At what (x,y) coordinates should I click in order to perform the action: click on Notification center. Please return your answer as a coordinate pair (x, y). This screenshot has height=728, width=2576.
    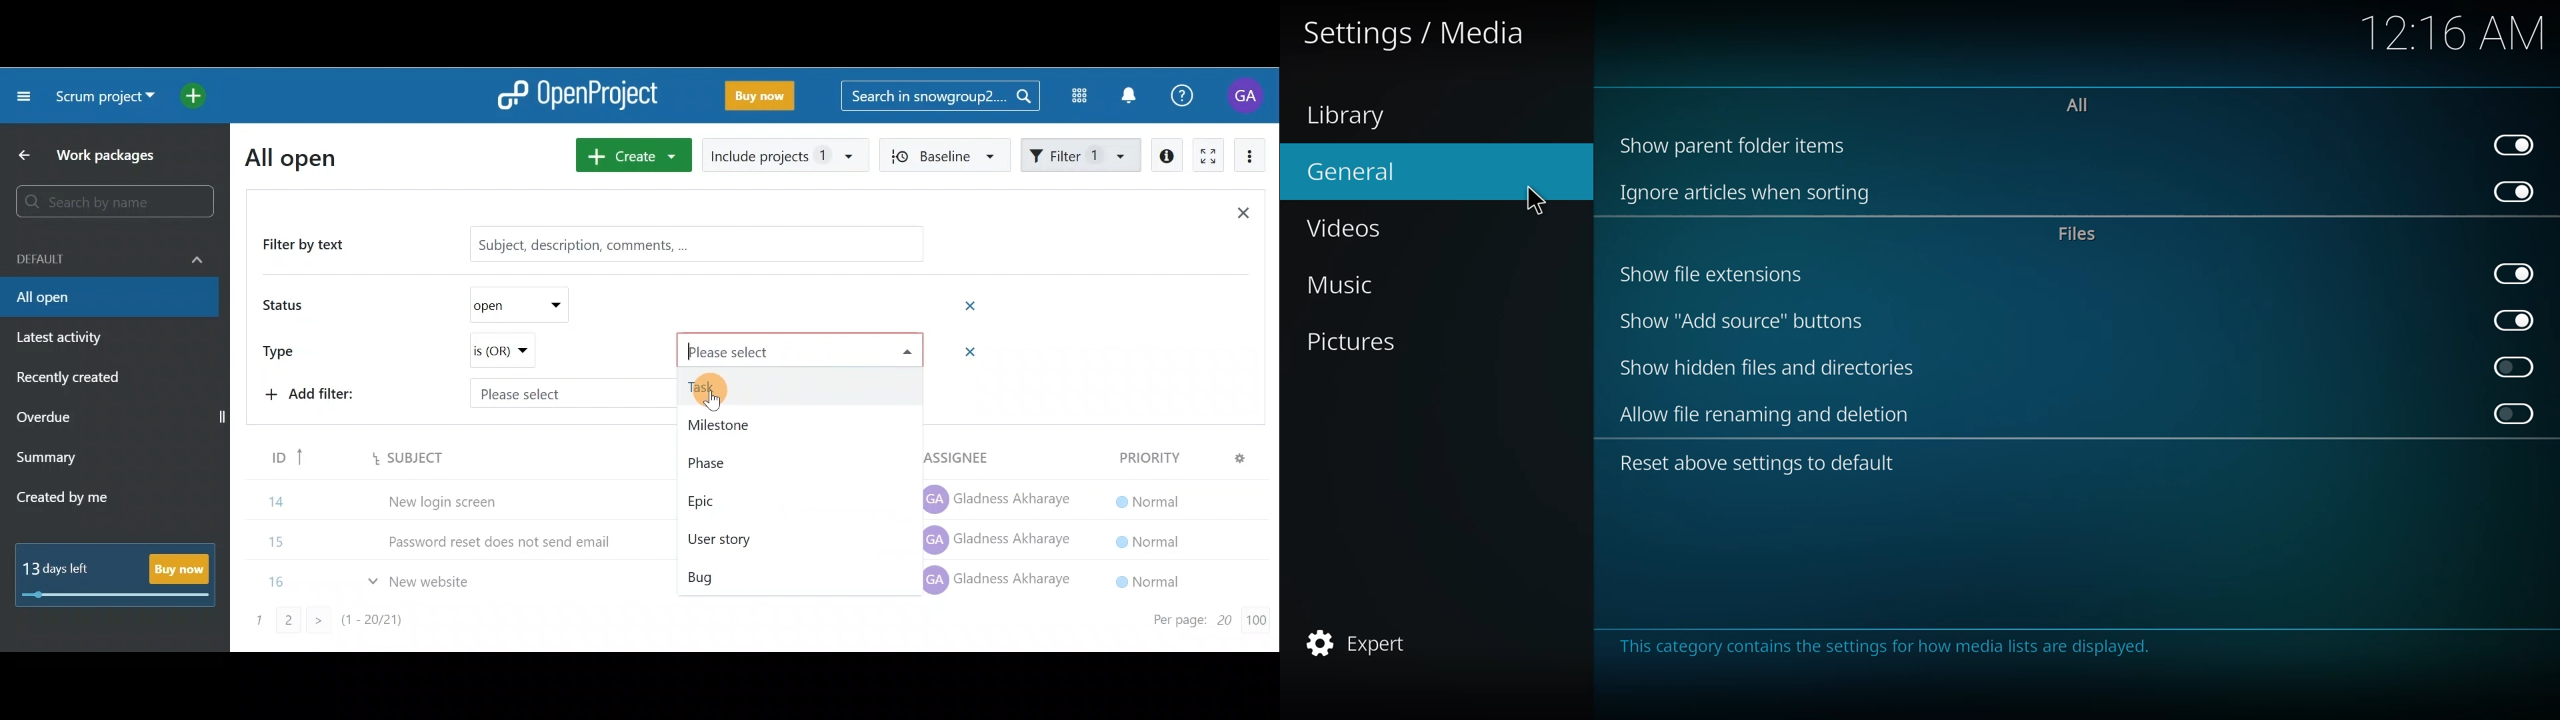
    Looking at the image, I should click on (1131, 93).